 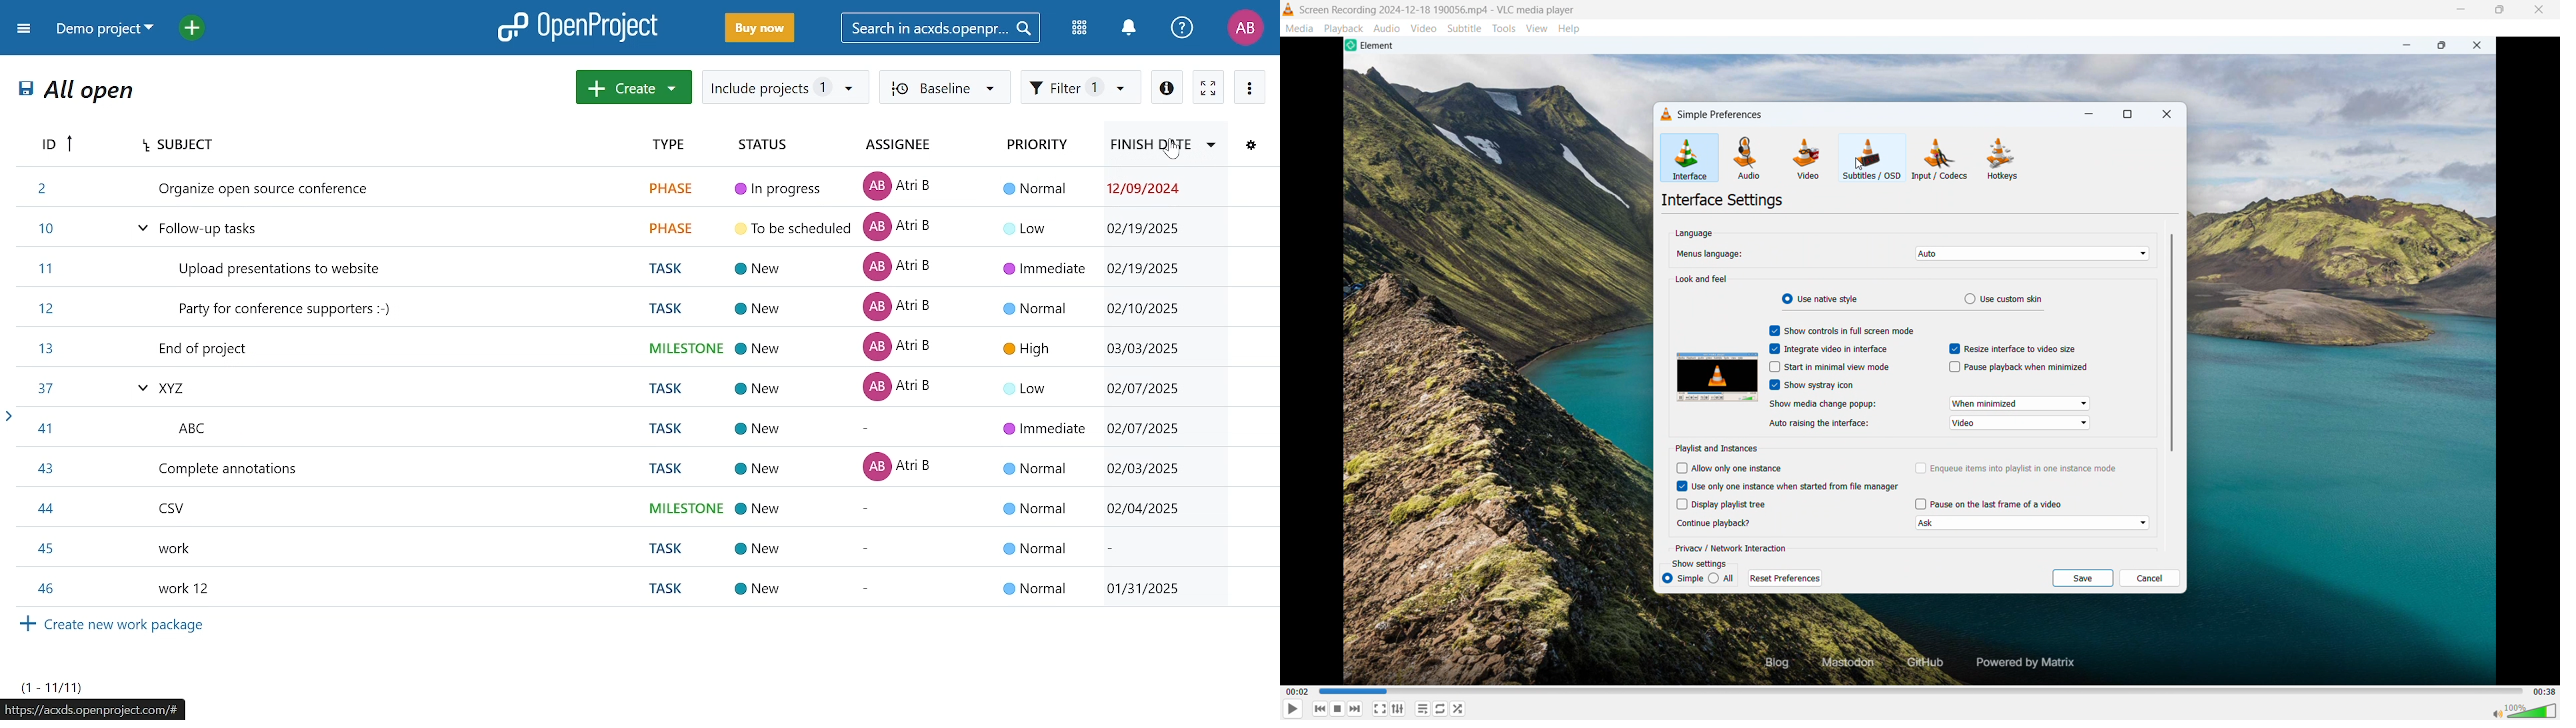 I want to click on Audio , so click(x=1749, y=158).